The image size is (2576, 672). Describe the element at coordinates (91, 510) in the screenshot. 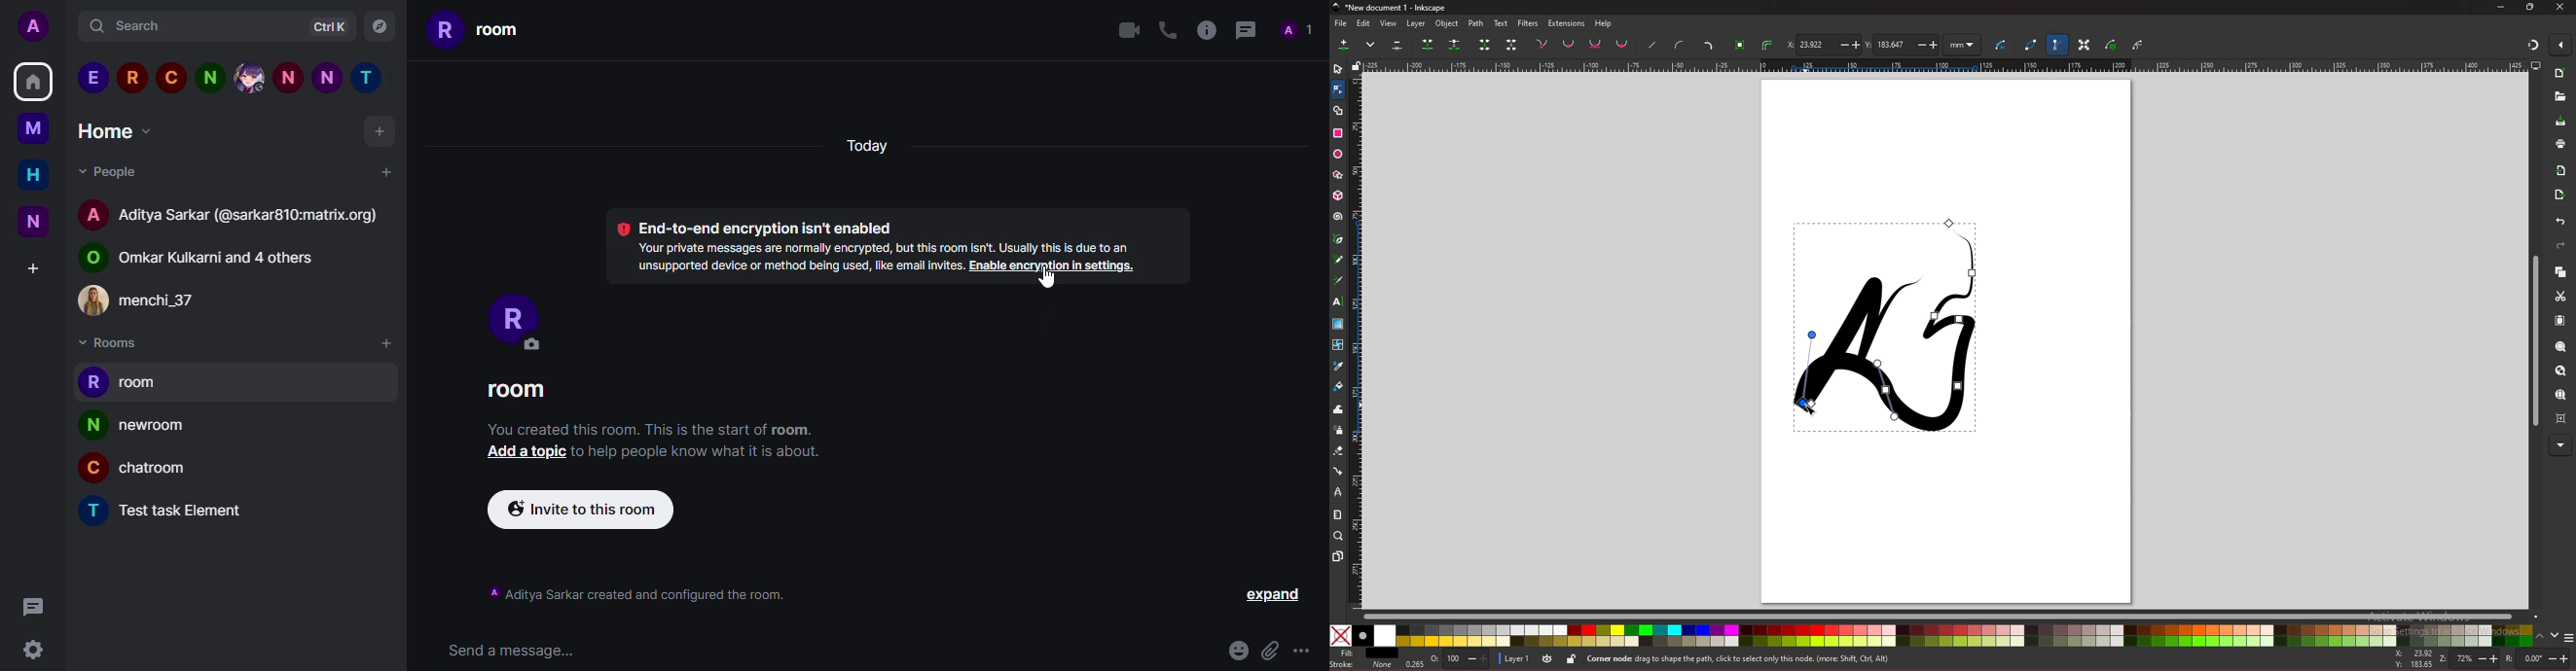

I see `profile` at that location.